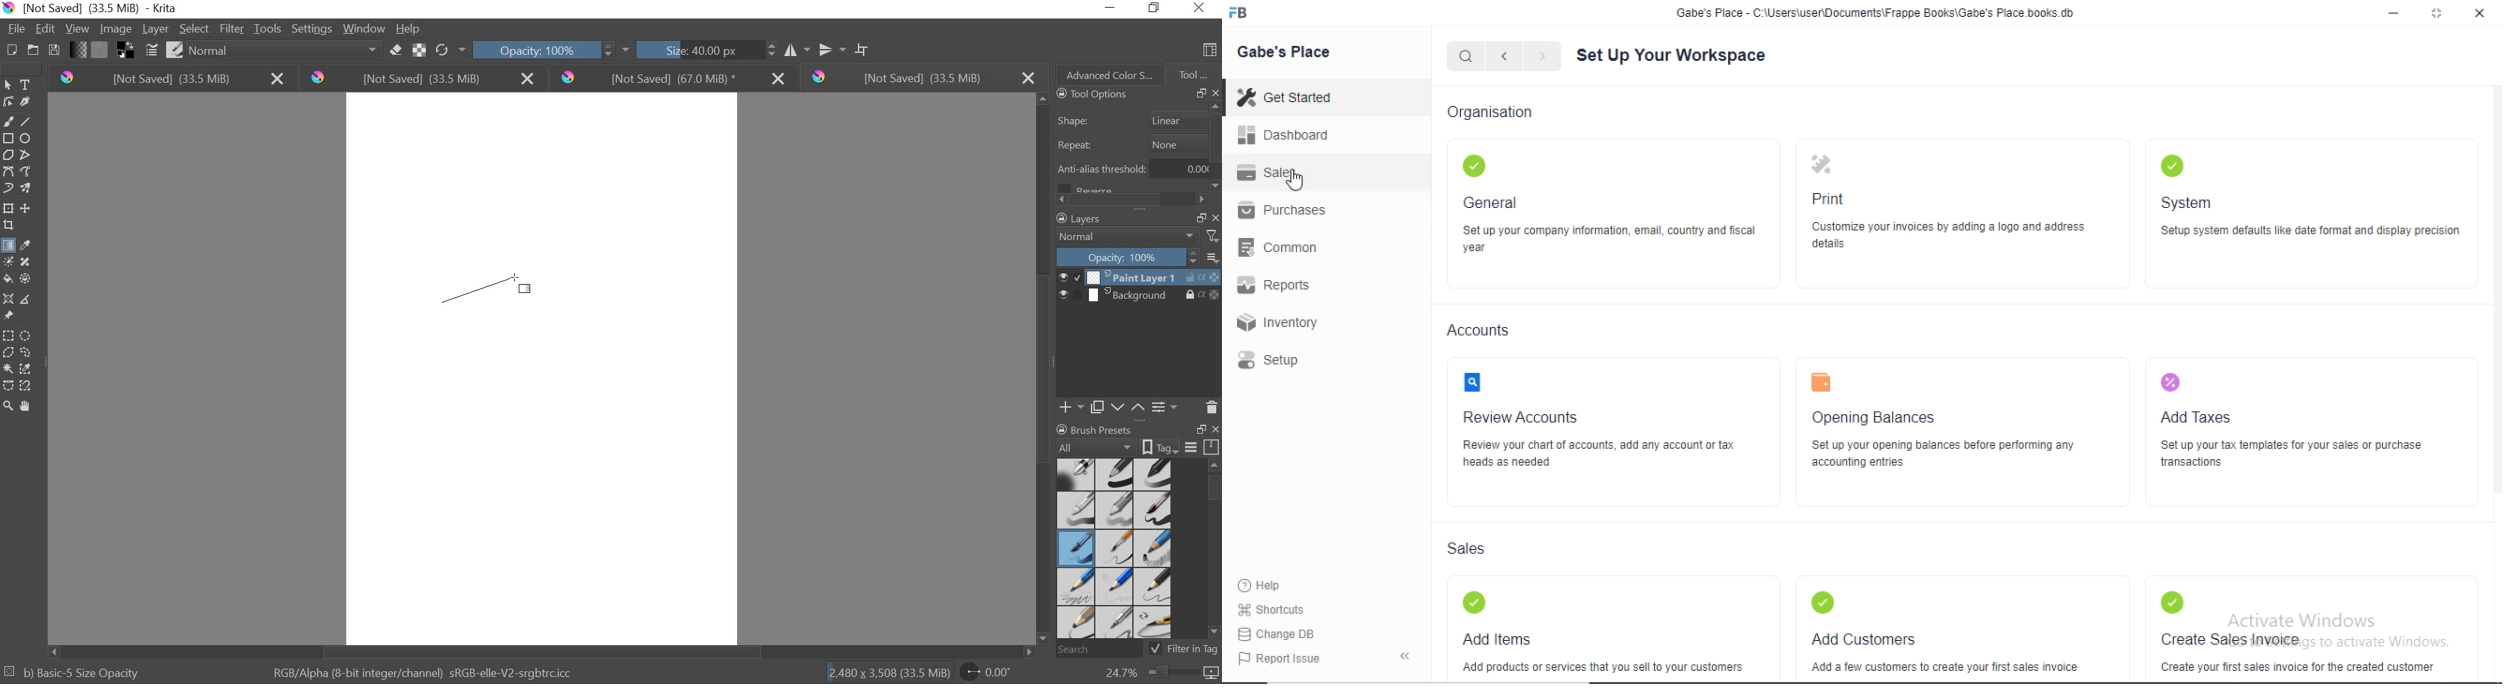 The width and height of the screenshot is (2520, 700). What do you see at coordinates (1213, 236) in the screenshot?
I see `FILTERS` at bounding box center [1213, 236].